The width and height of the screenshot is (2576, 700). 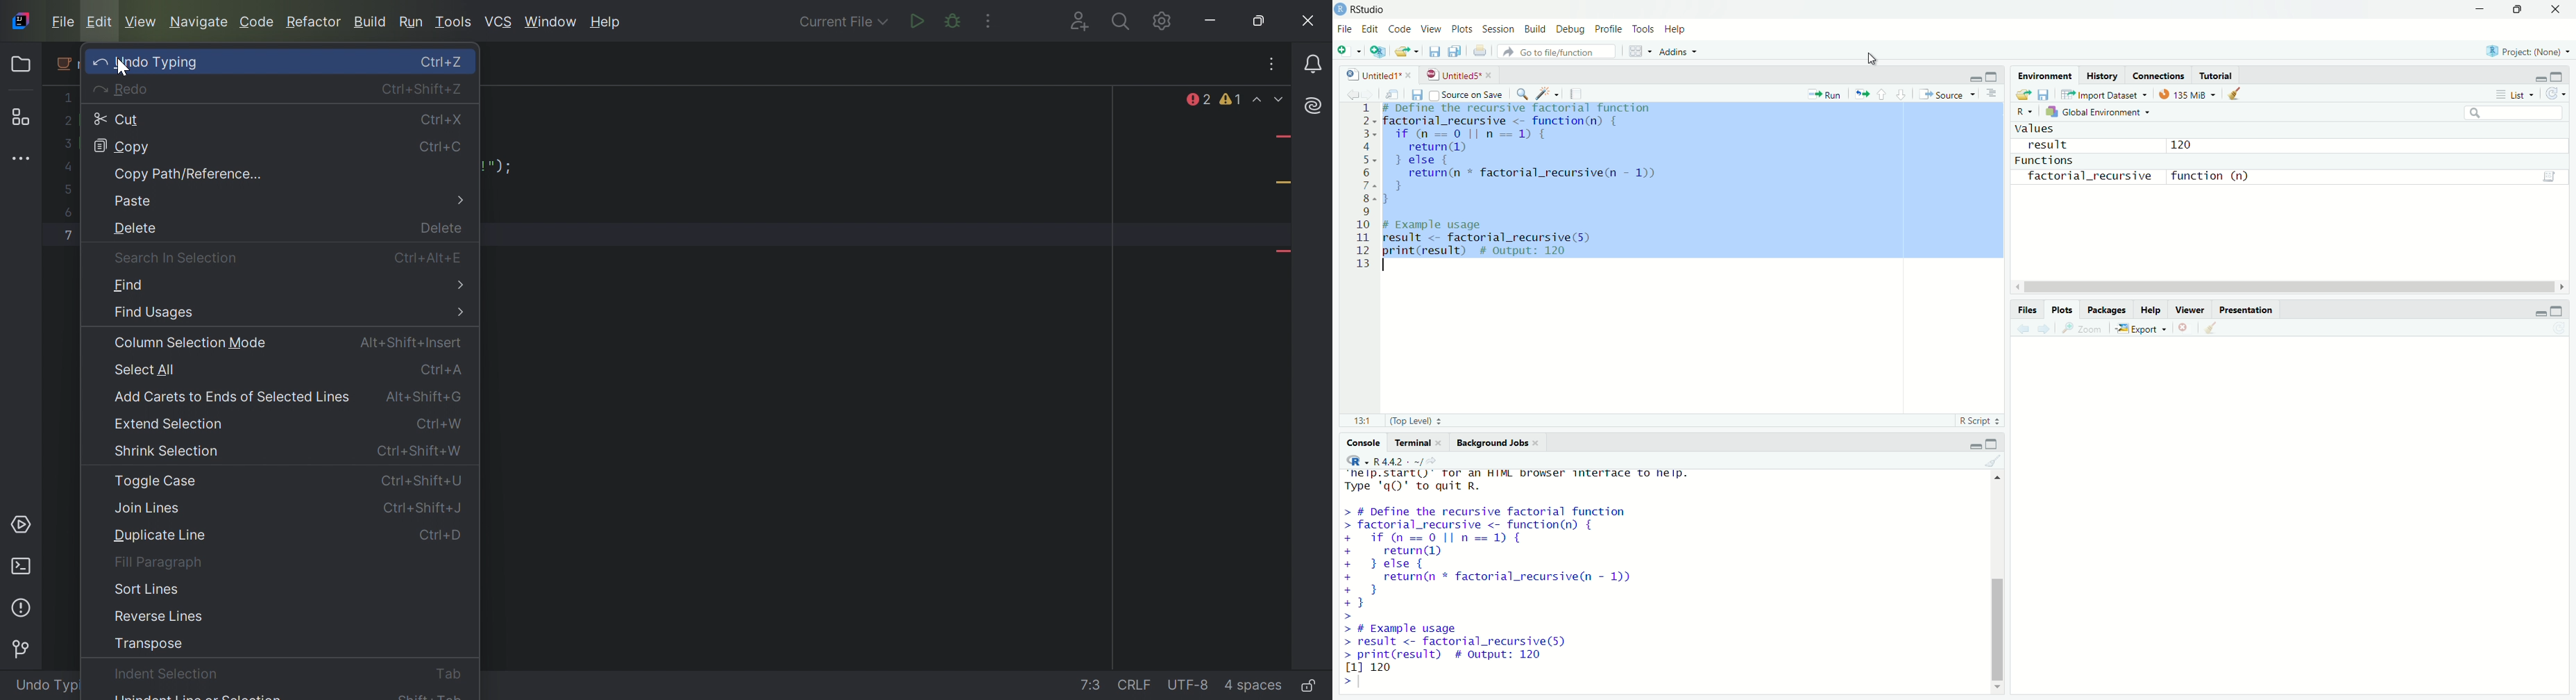 I want to click on Go to next section/chunk (Ctrl + pgDn), so click(x=1900, y=93).